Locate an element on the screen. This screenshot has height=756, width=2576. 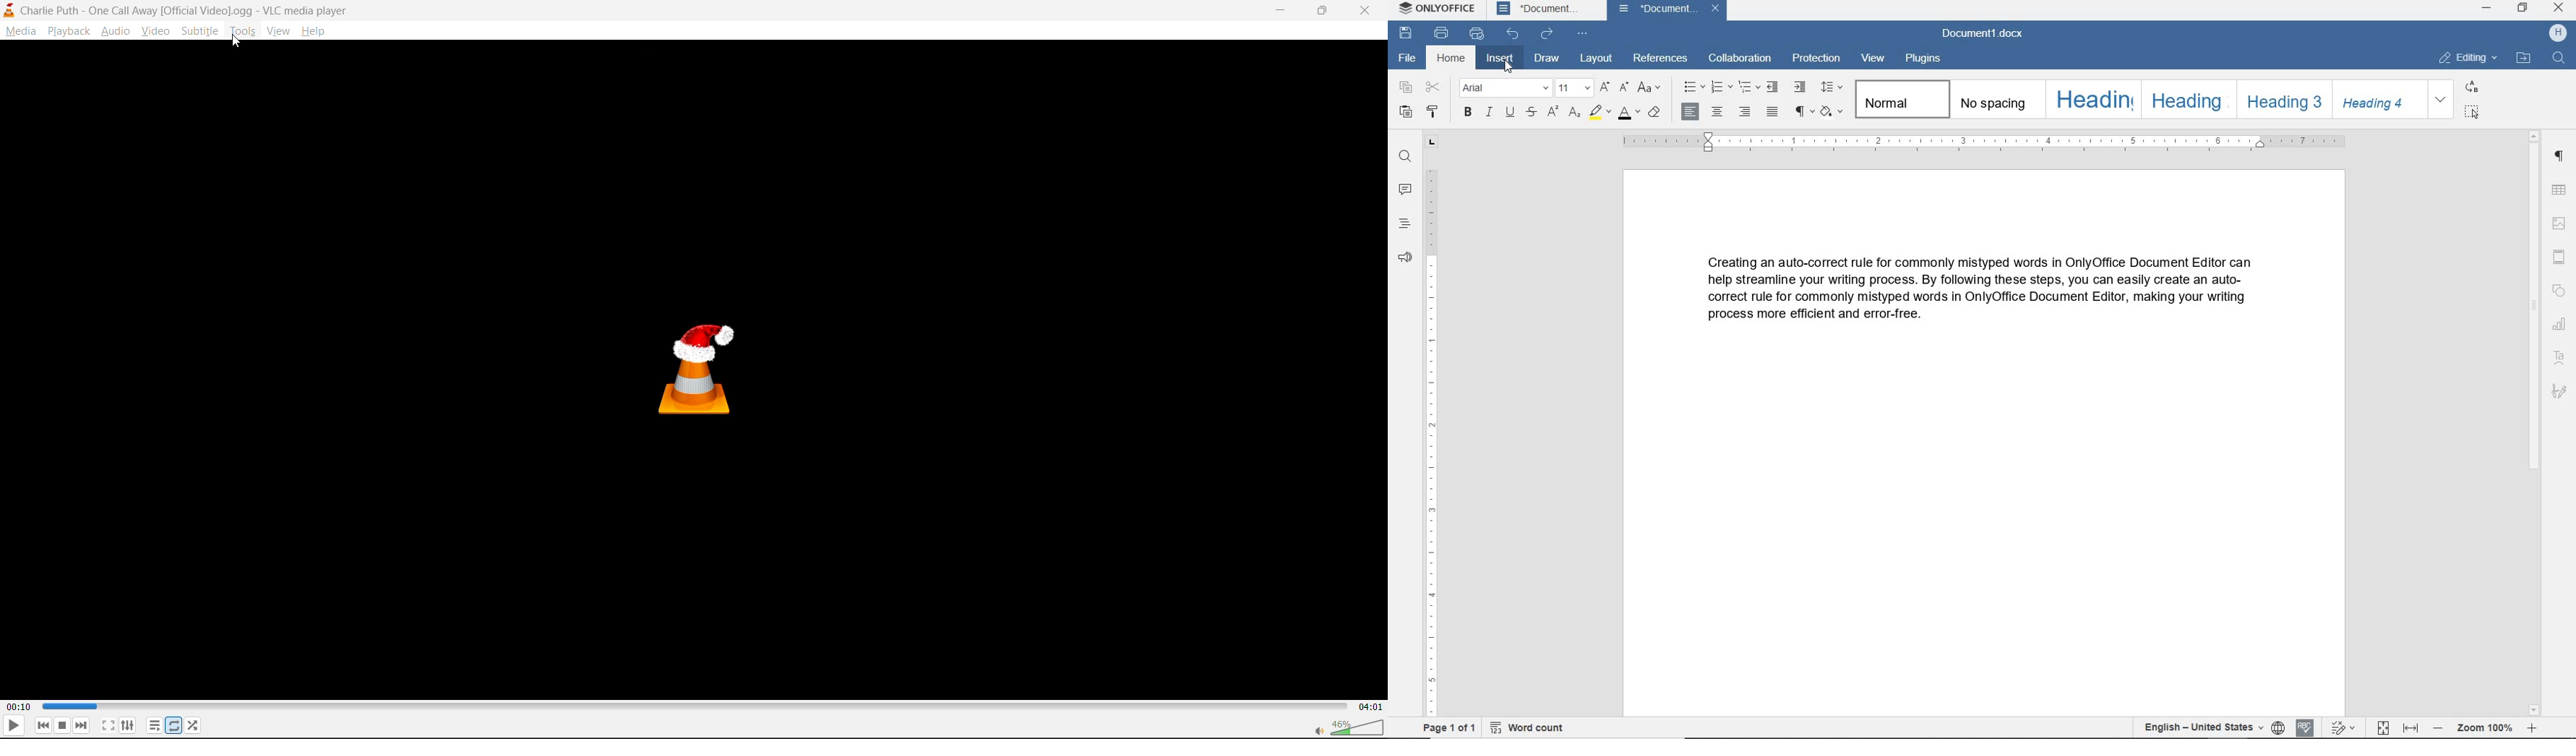
justified is located at coordinates (1772, 112).